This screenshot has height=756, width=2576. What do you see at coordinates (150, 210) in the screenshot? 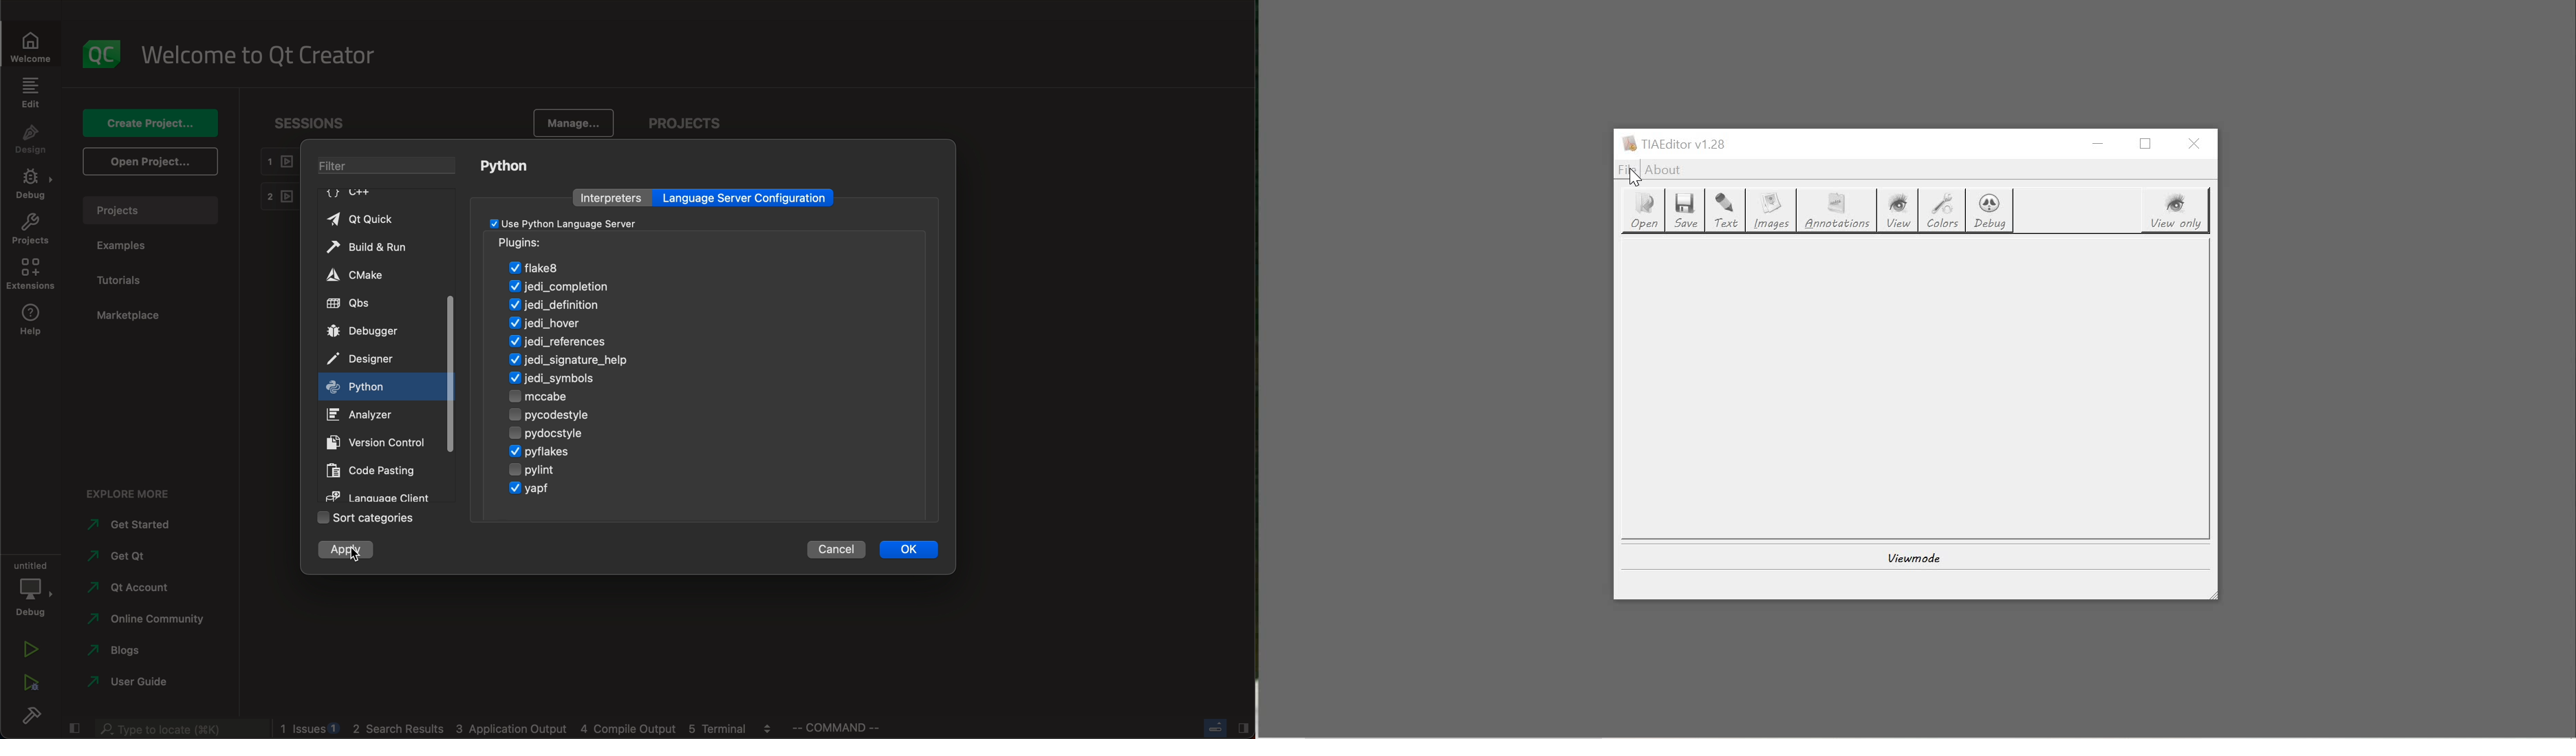
I see `projects` at bounding box center [150, 210].